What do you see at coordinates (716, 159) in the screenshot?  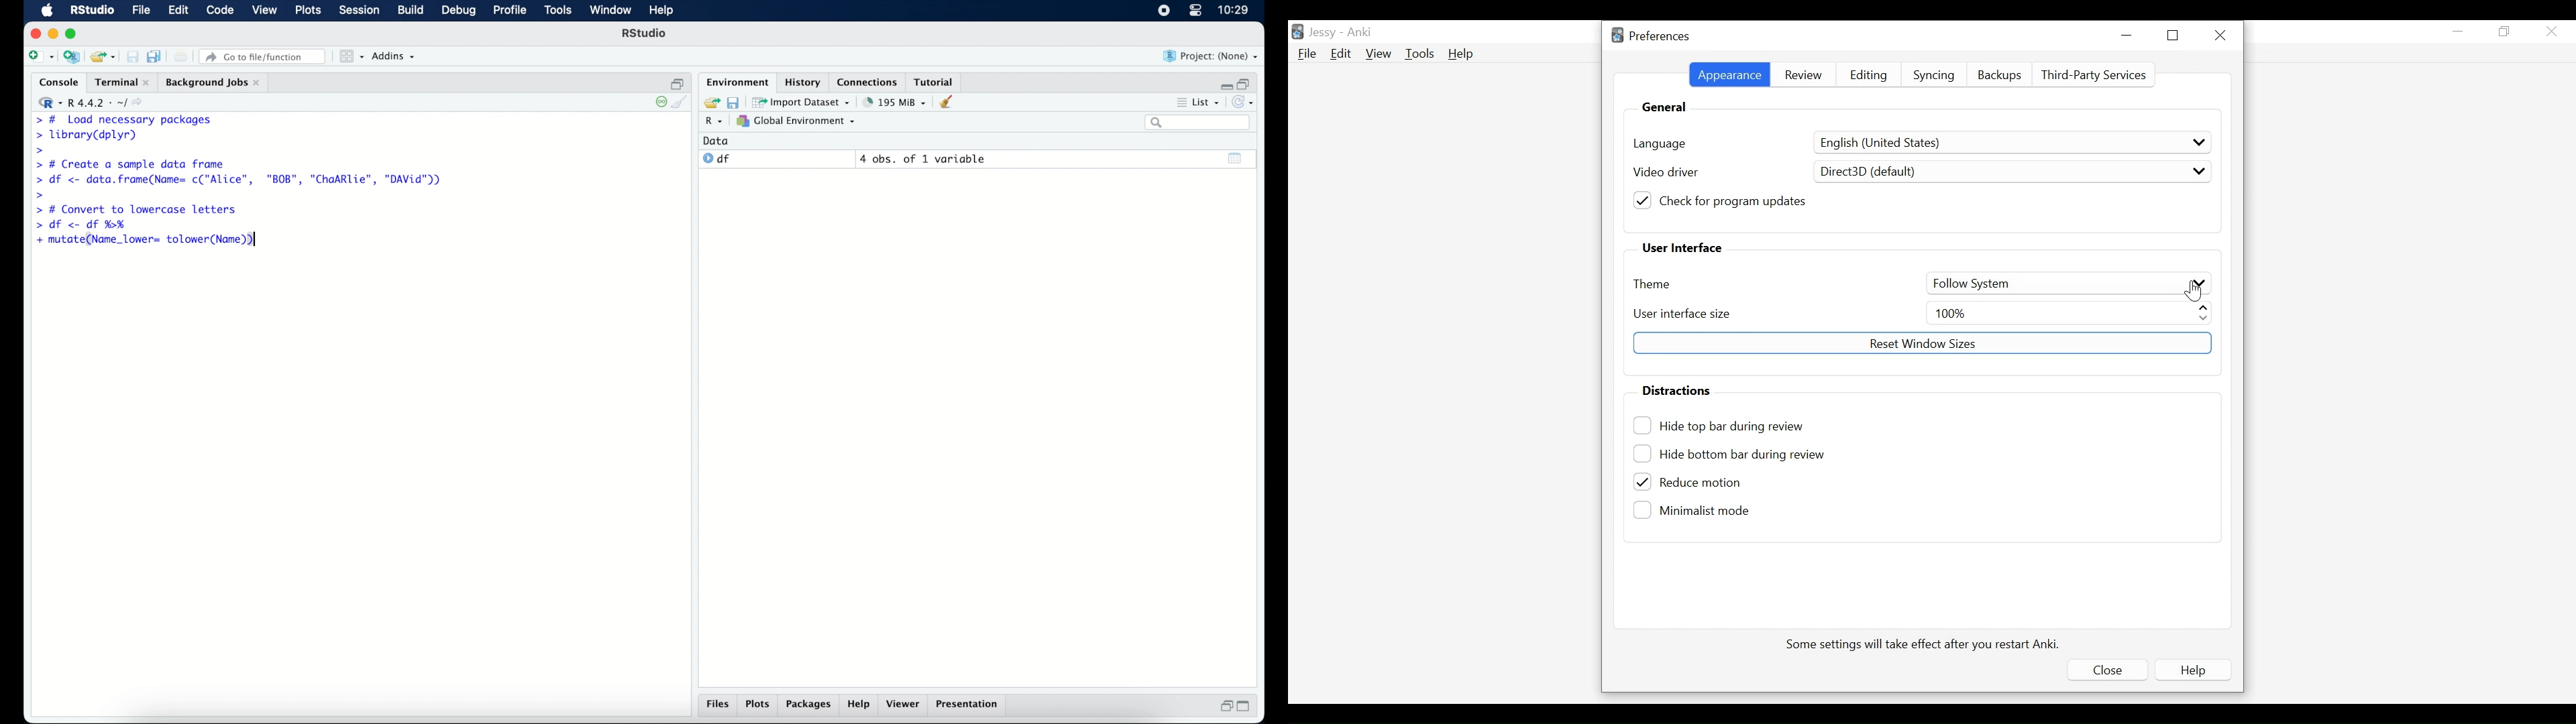 I see `df` at bounding box center [716, 159].